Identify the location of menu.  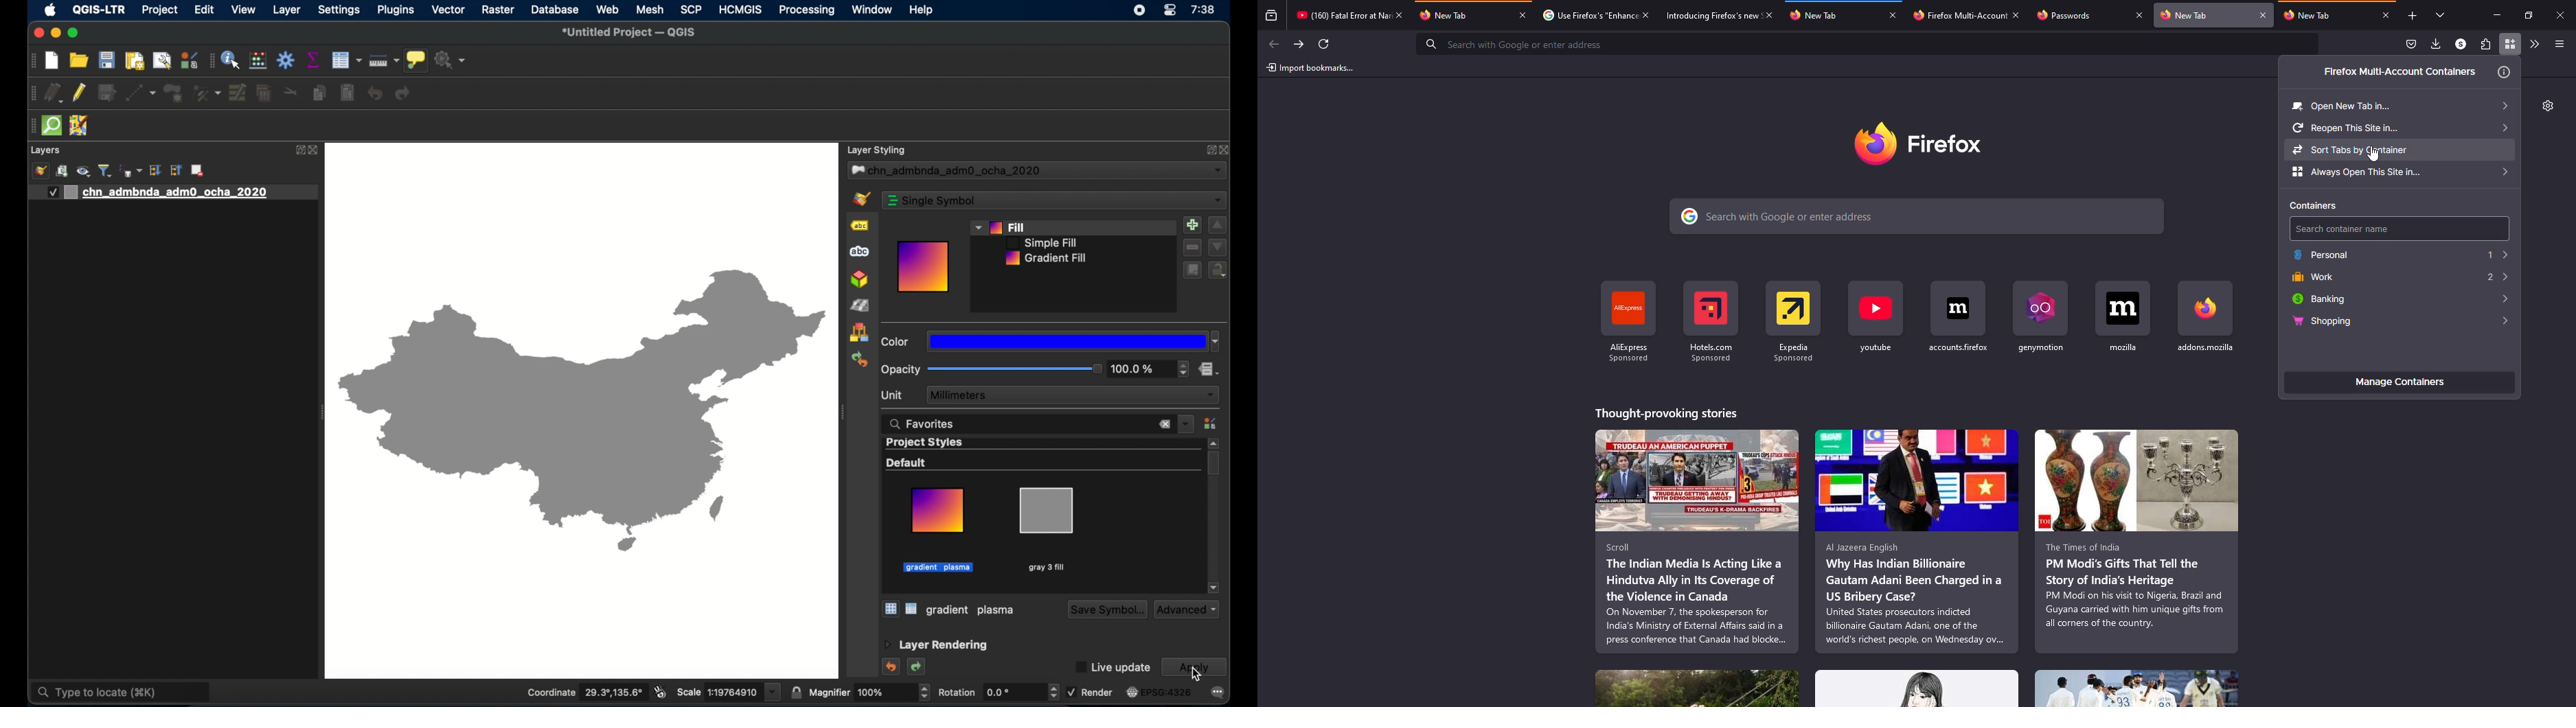
(2559, 43).